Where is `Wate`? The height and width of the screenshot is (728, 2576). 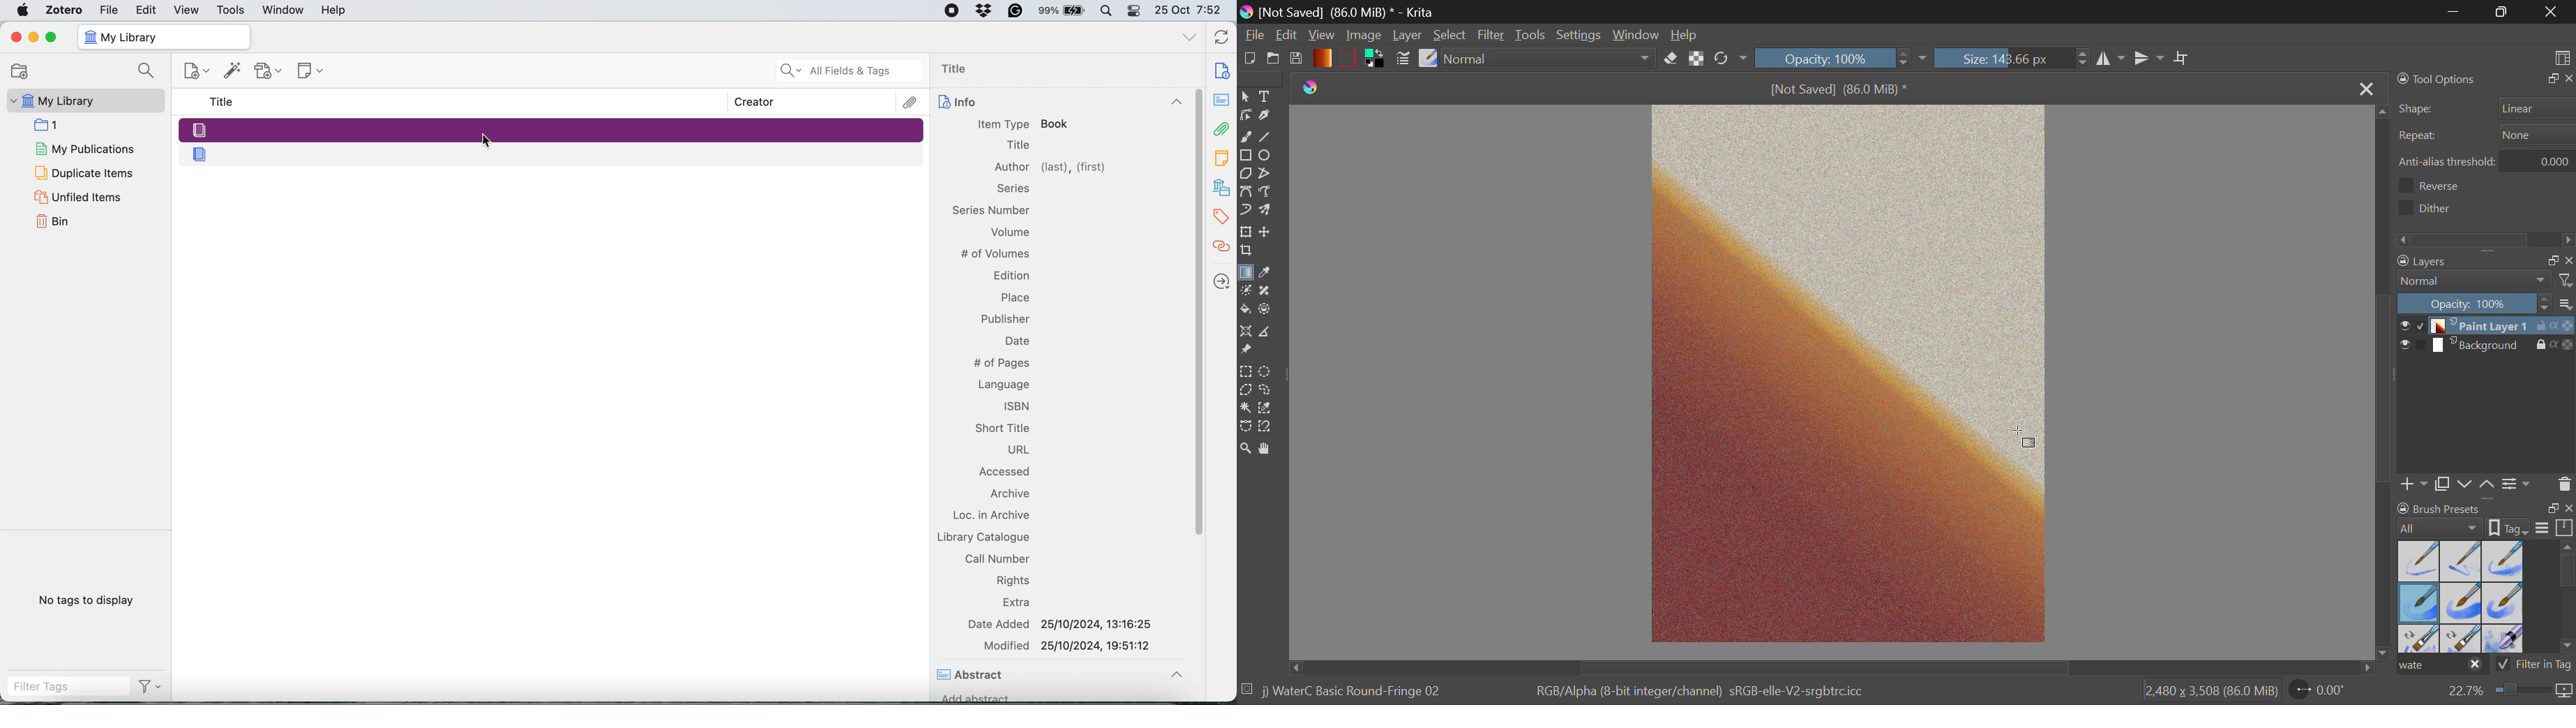 Wate is located at coordinates (2442, 666).